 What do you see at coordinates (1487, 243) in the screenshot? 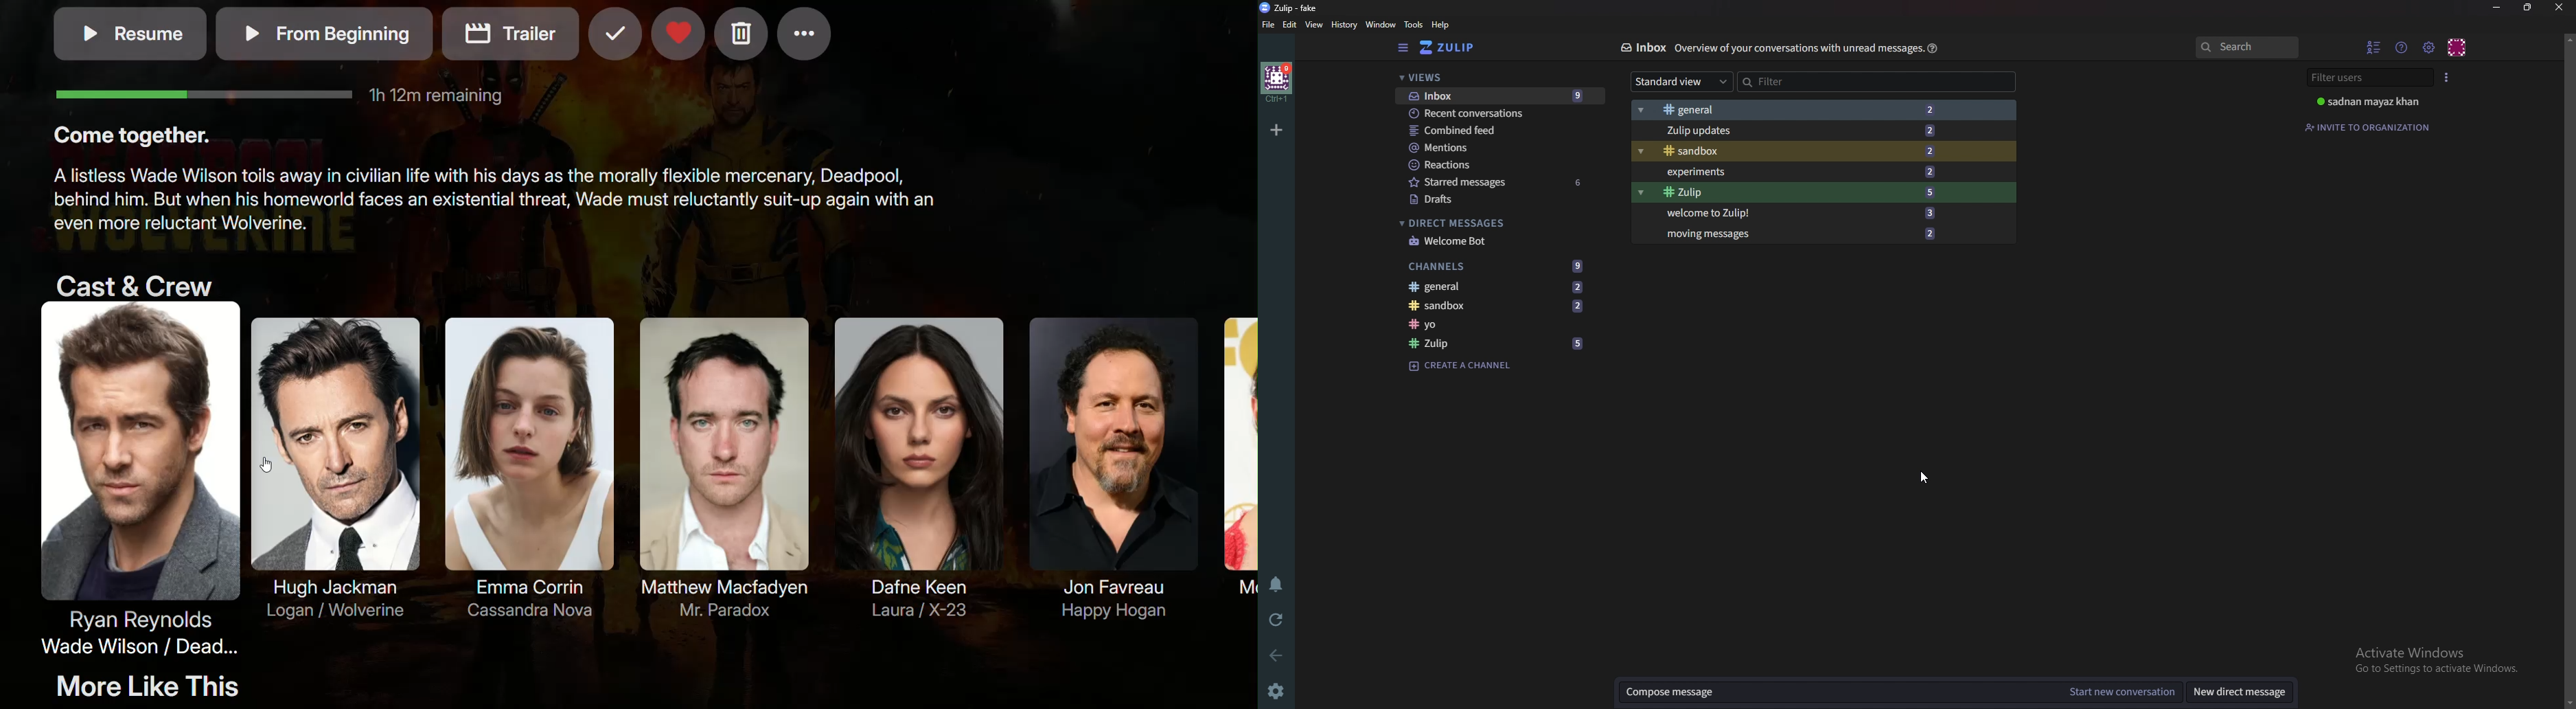
I see `Welcome bot` at bounding box center [1487, 243].